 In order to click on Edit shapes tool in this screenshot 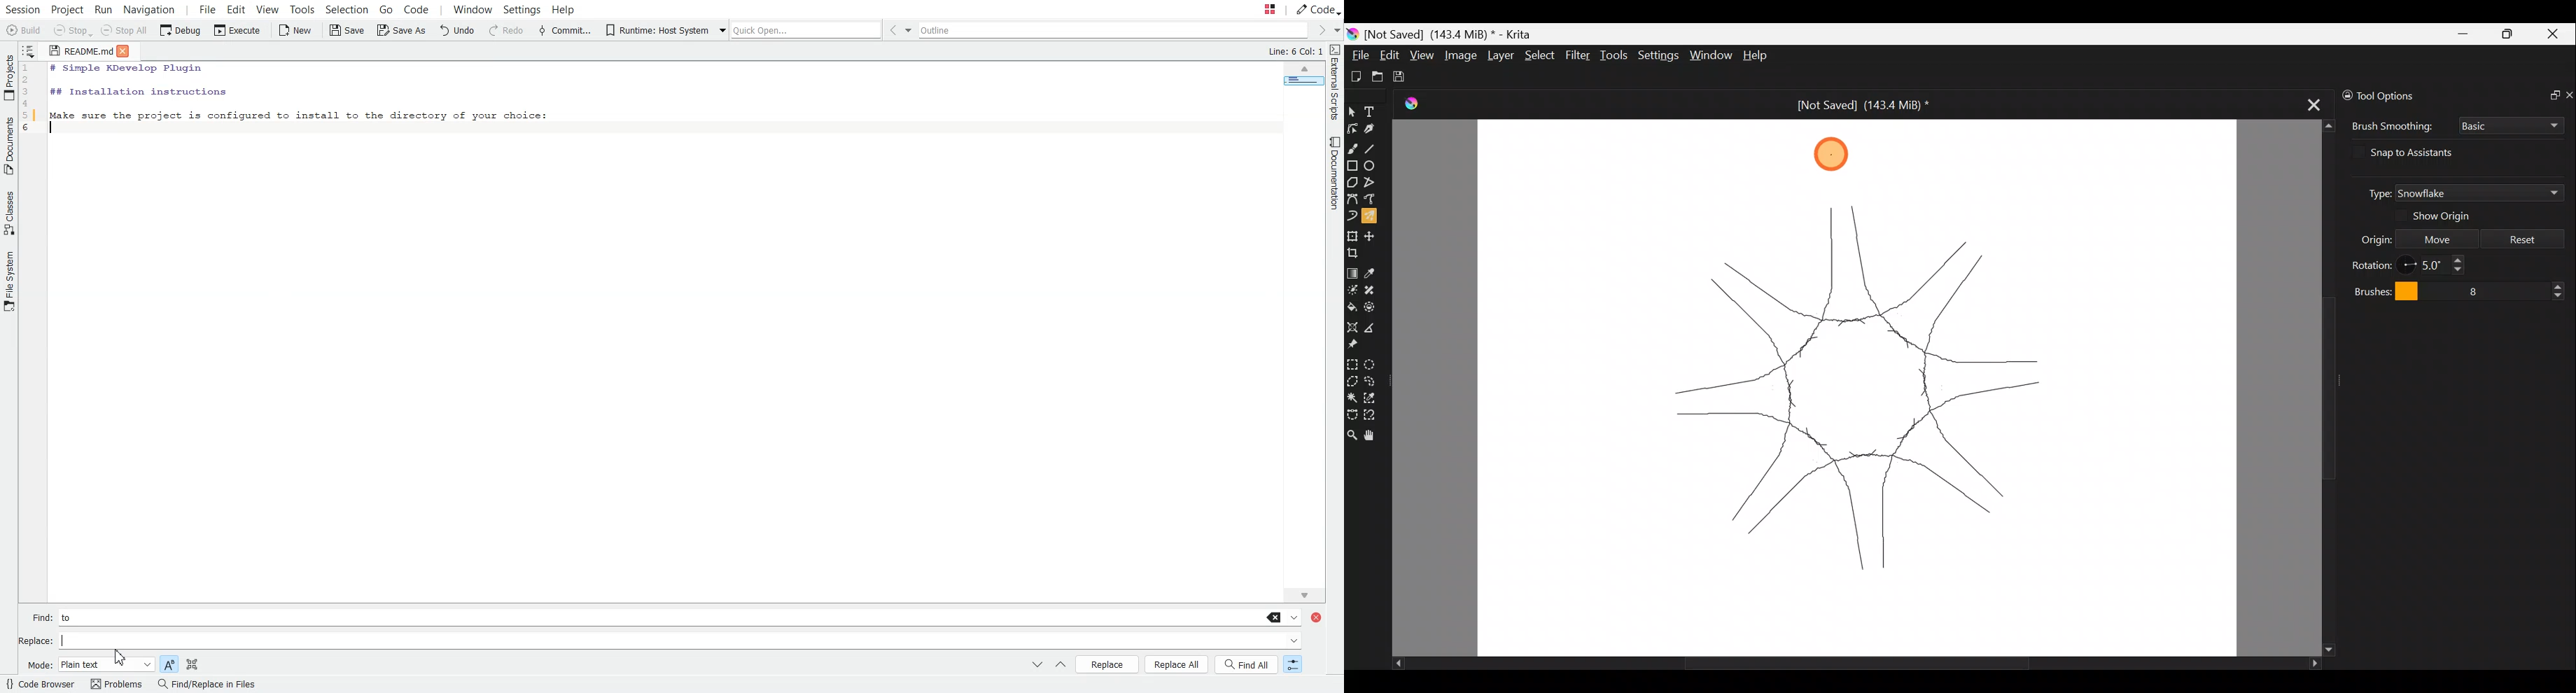, I will do `click(1352, 128)`.